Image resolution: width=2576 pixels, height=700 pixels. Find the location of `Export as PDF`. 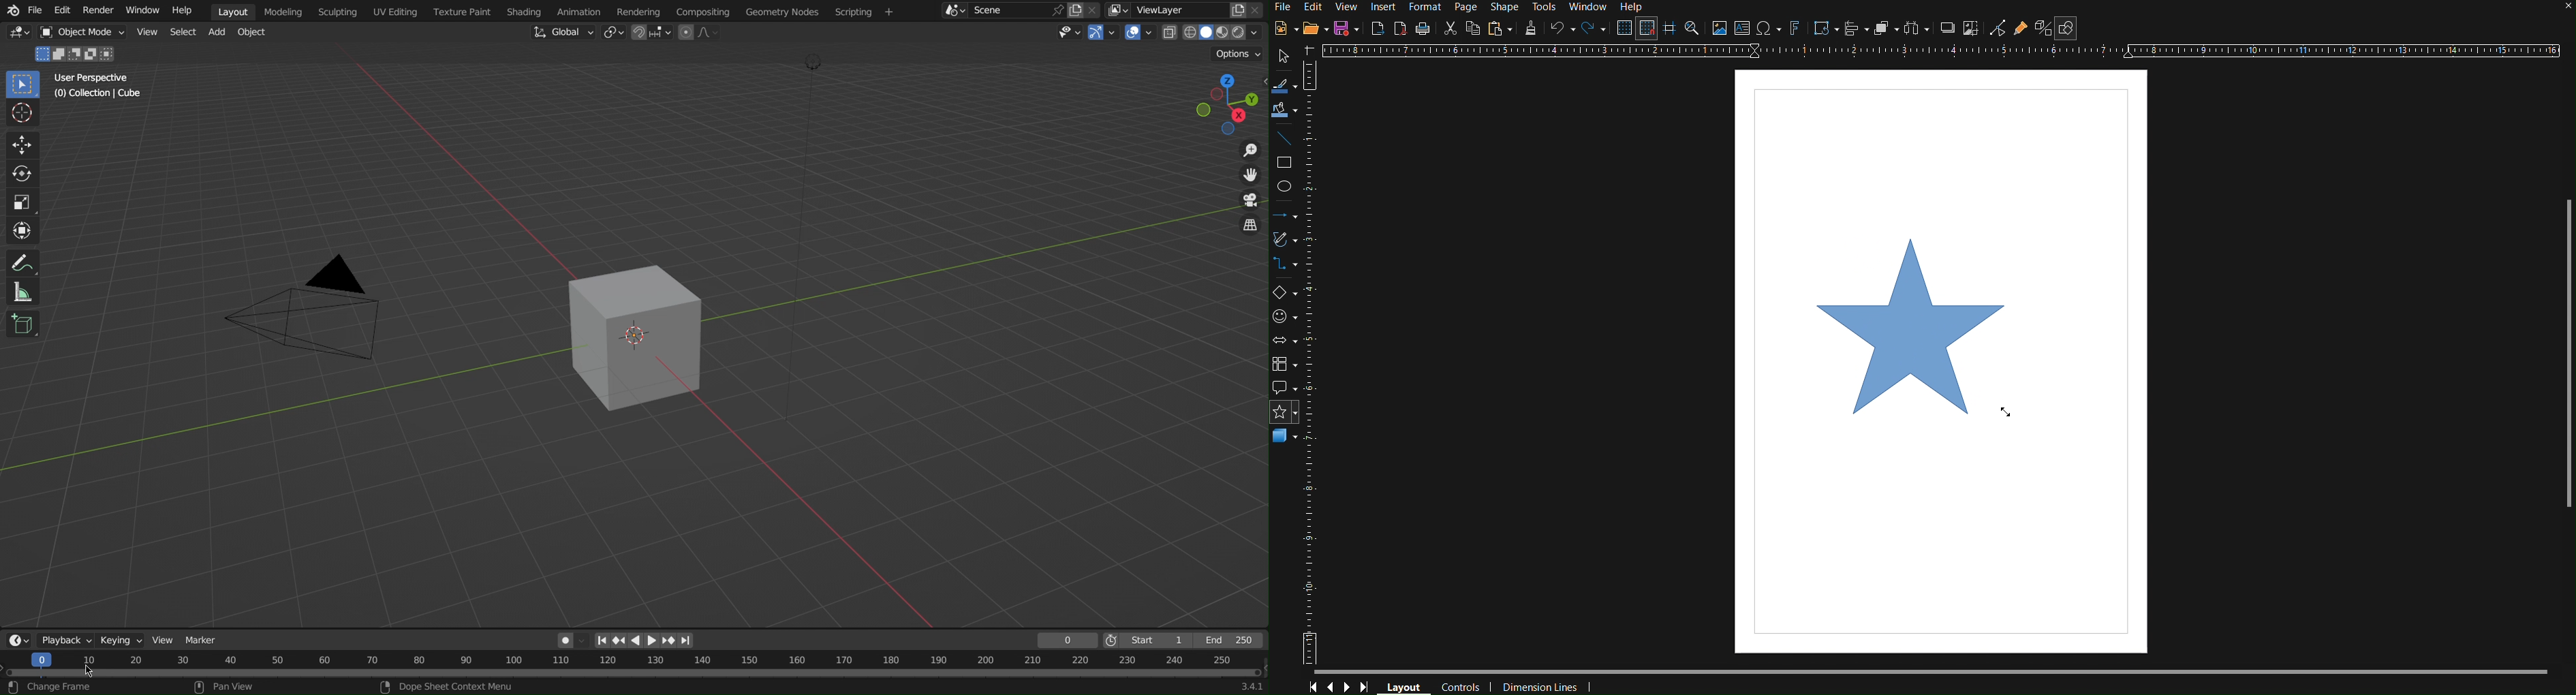

Export as PDF is located at coordinates (1401, 28).